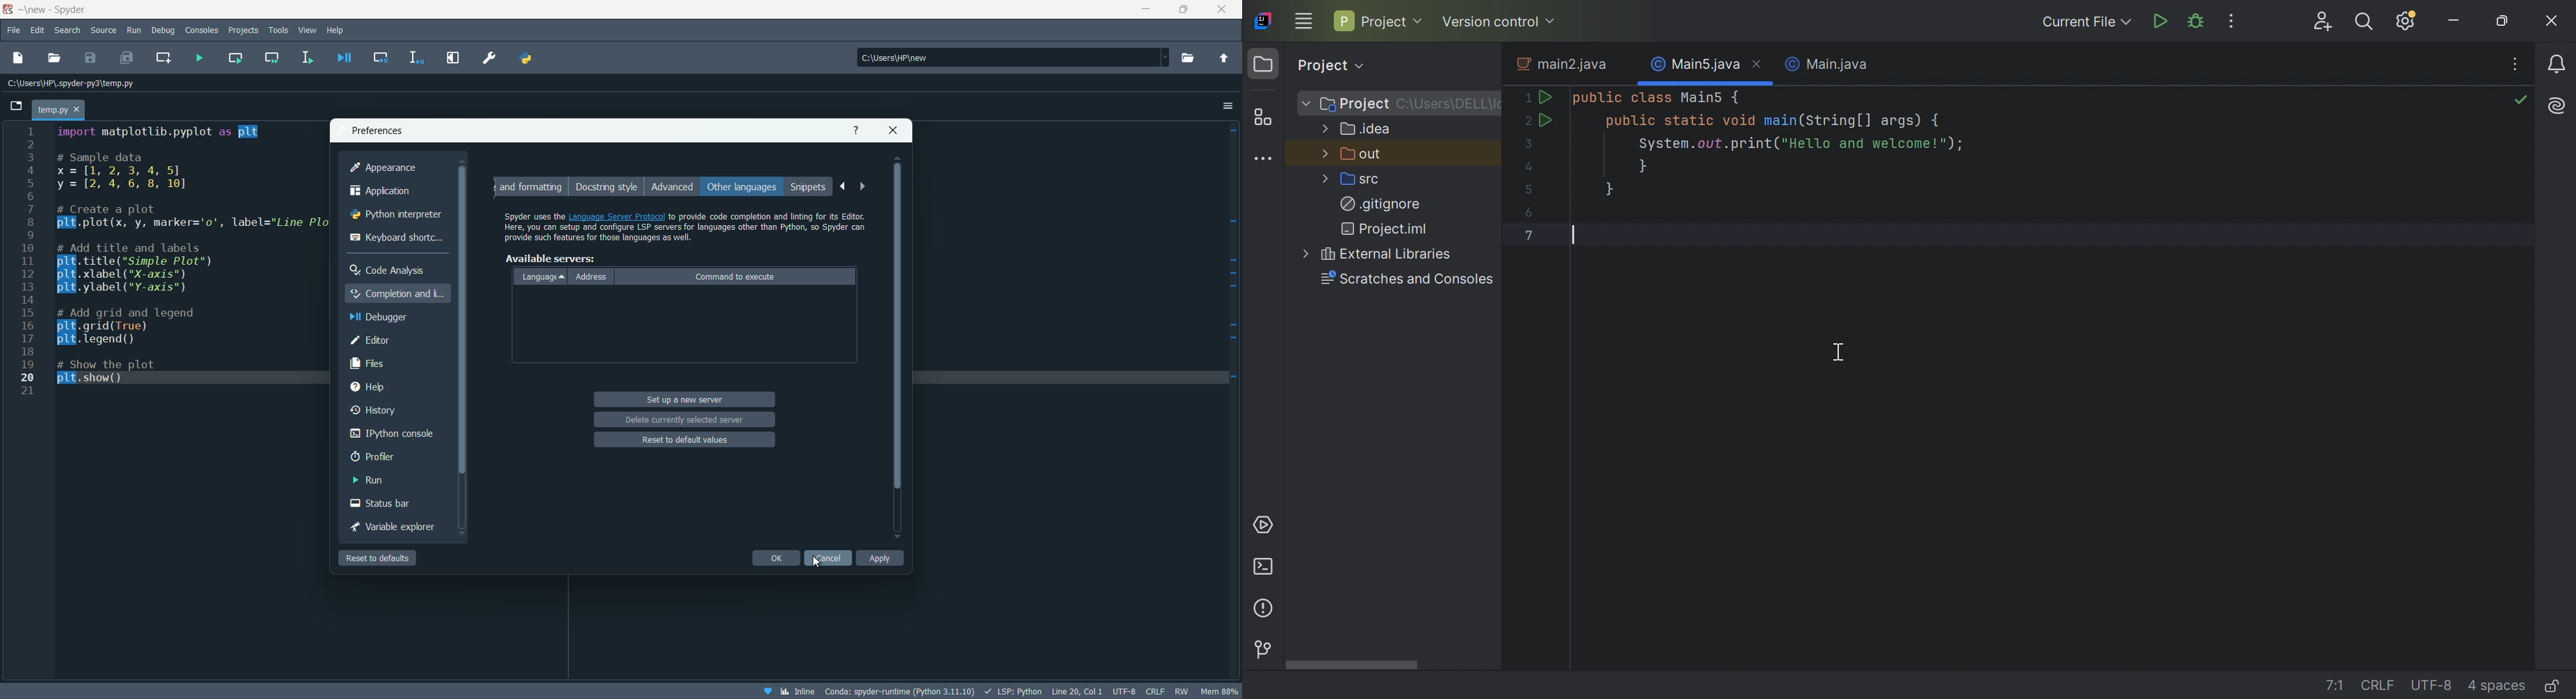 The height and width of the screenshot is (700, 2576). I want to click on profiler, so click(372, 456).